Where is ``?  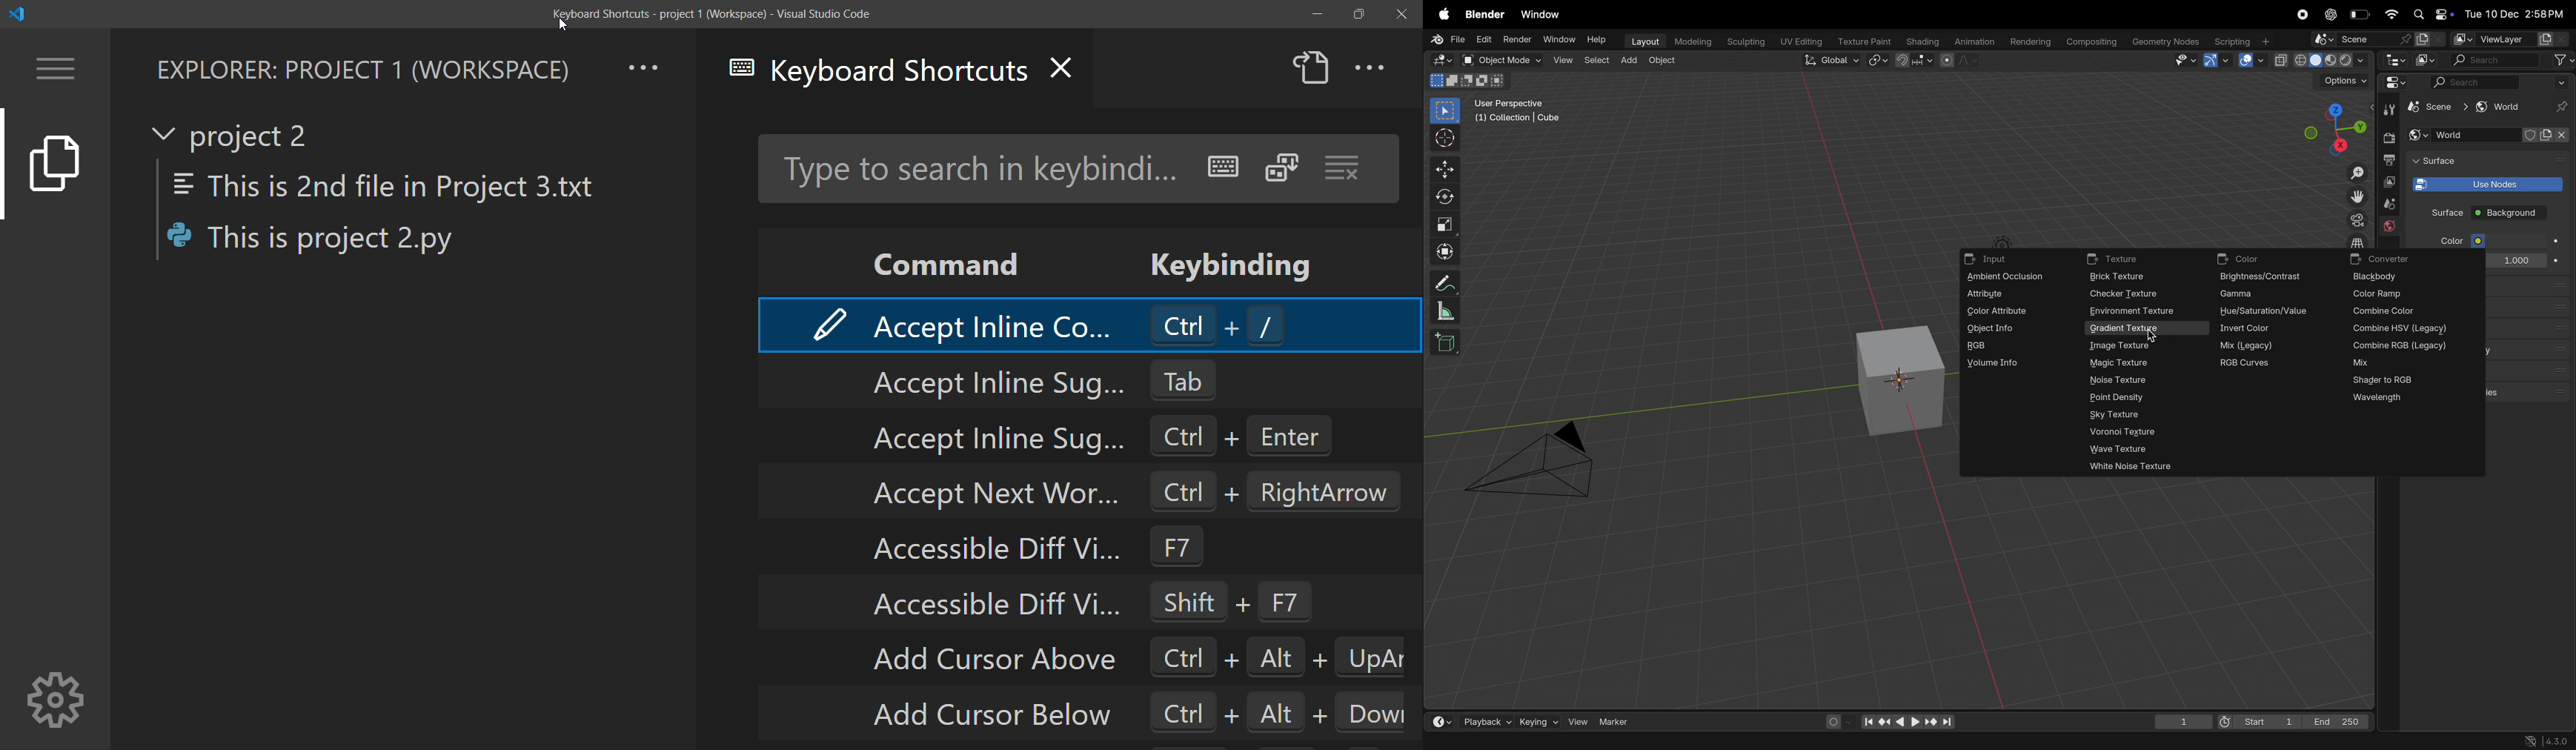
 is located at coordinates (1485, 722).